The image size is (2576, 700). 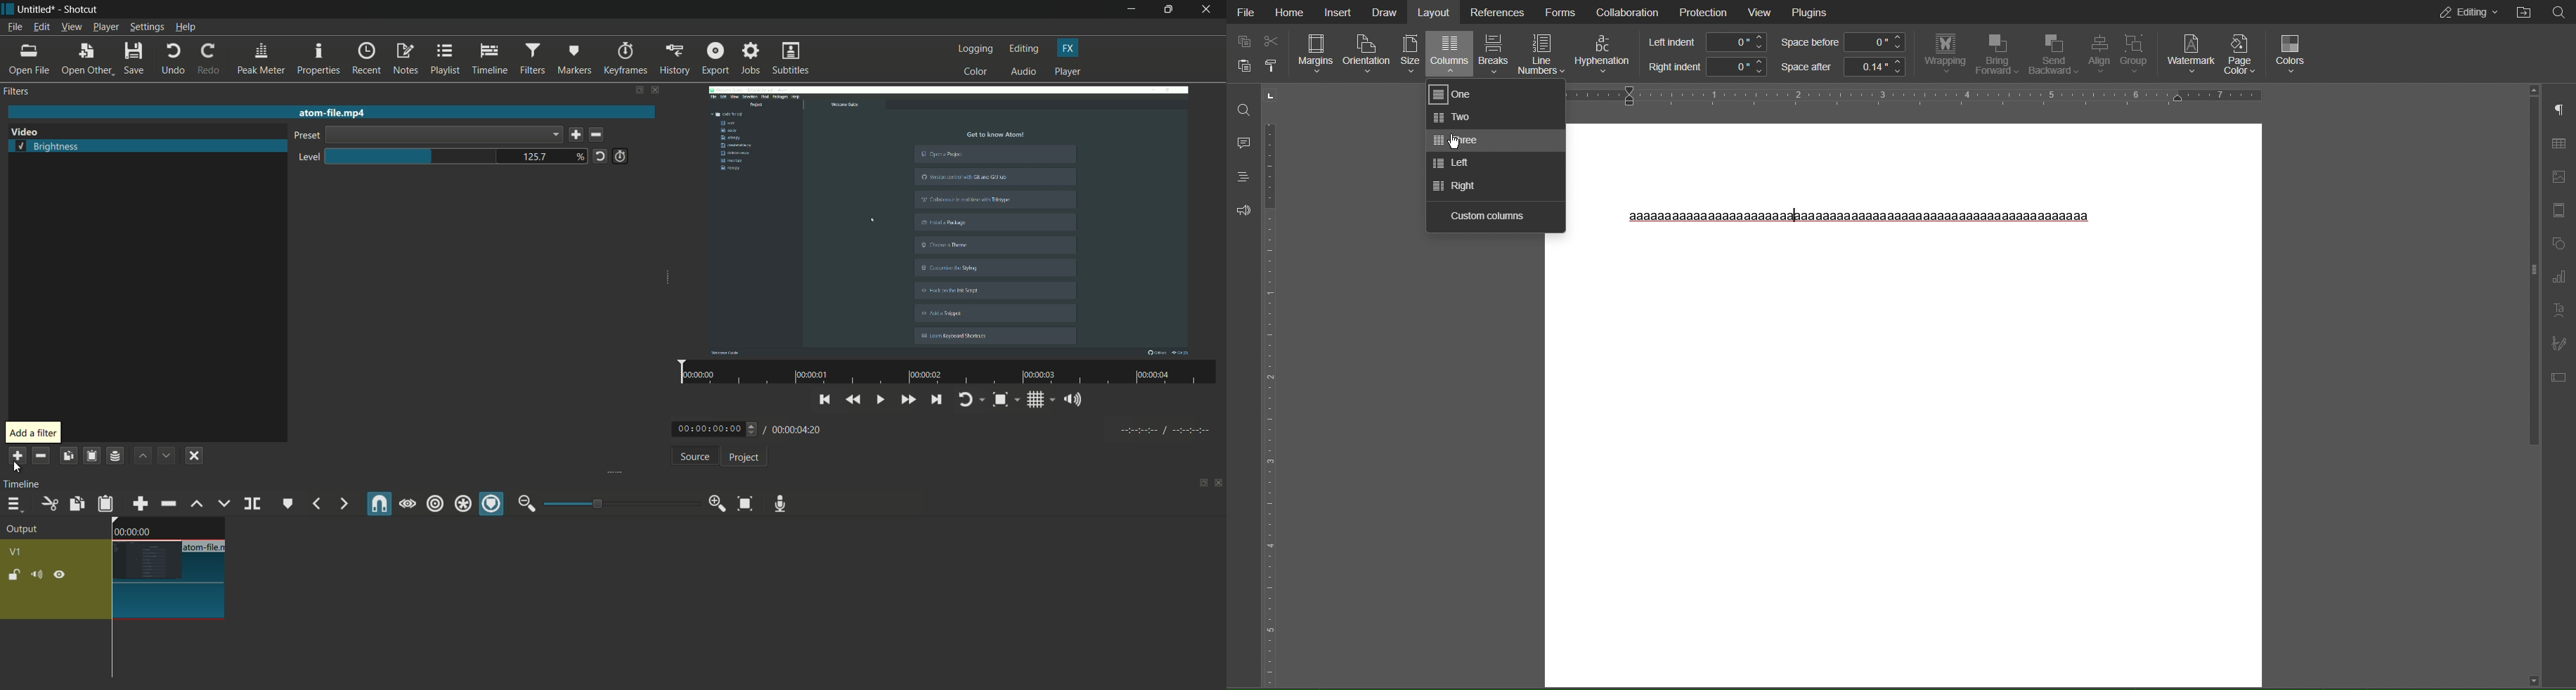 What do you see at coordinates (75, 503) in the screenshot?
I see `copy` at bounding box center [75, 503].